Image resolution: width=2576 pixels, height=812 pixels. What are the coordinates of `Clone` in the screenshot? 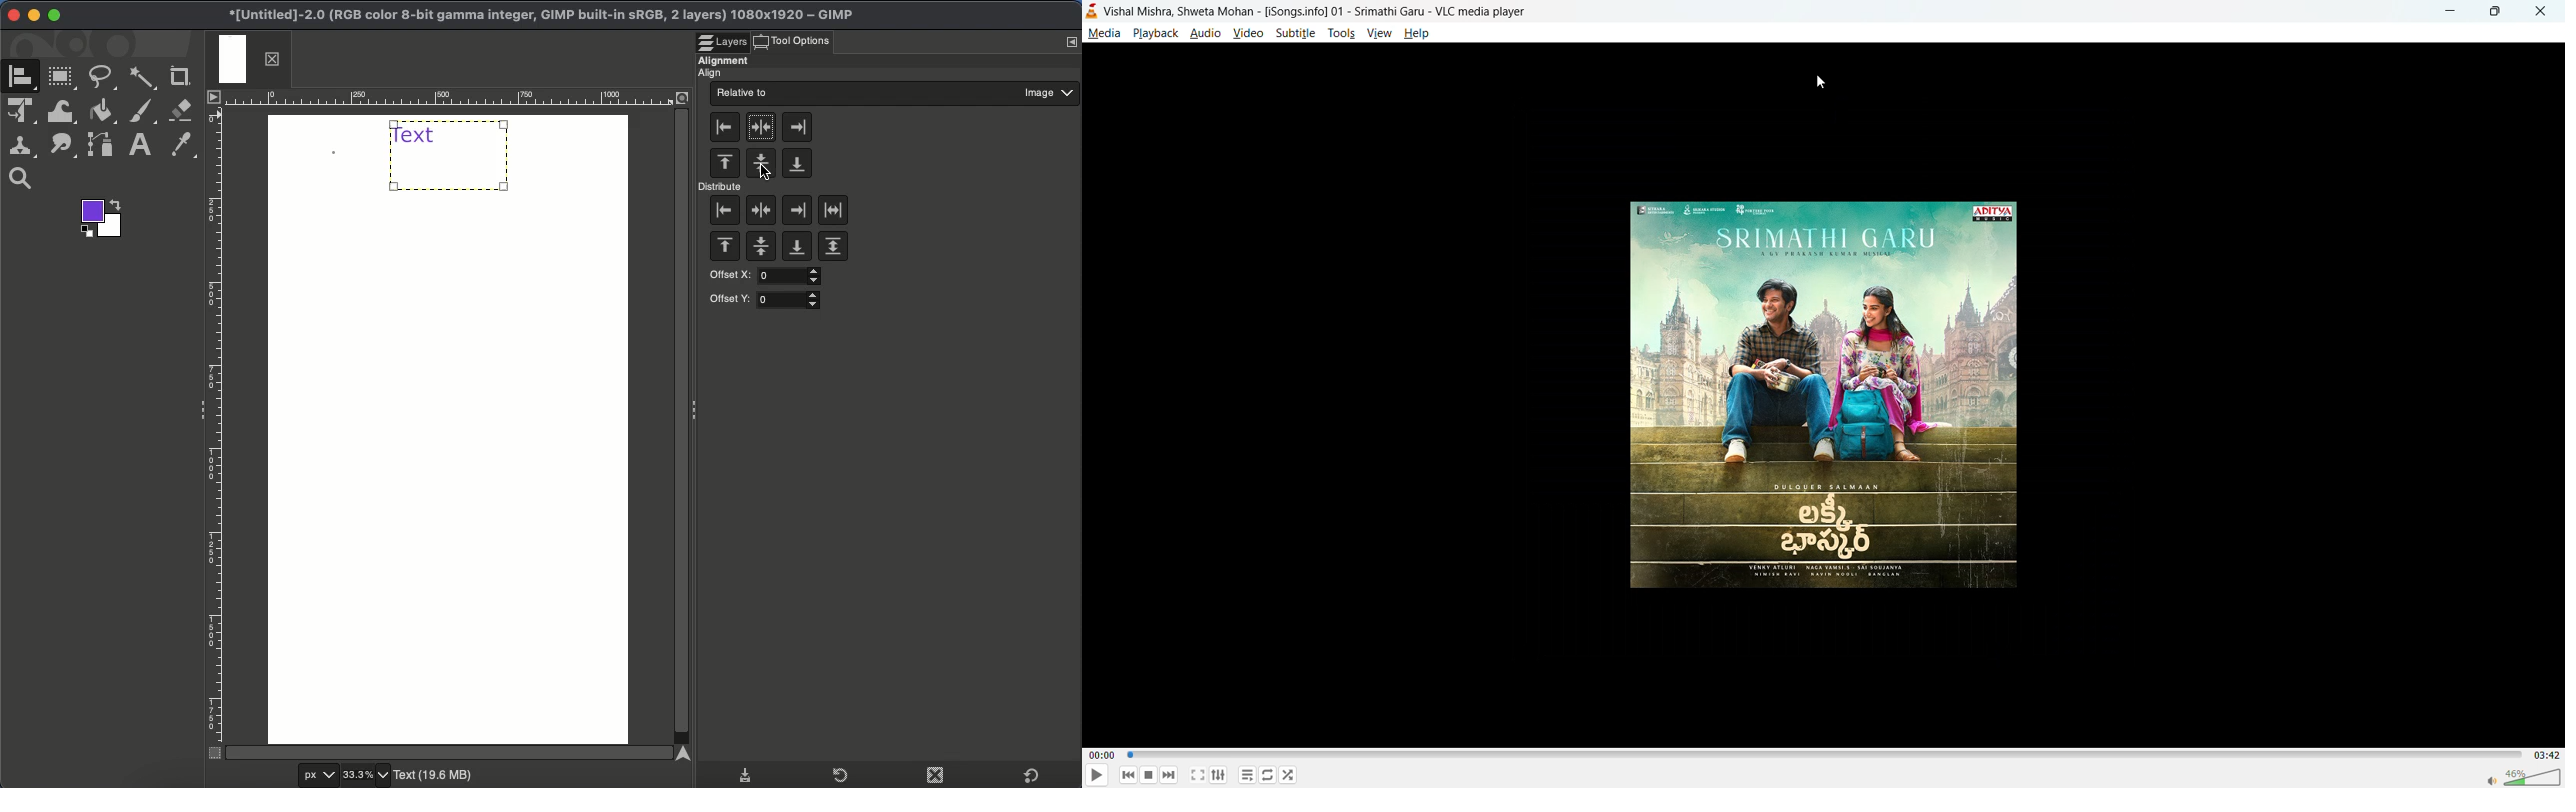 It's located at (24, 146).